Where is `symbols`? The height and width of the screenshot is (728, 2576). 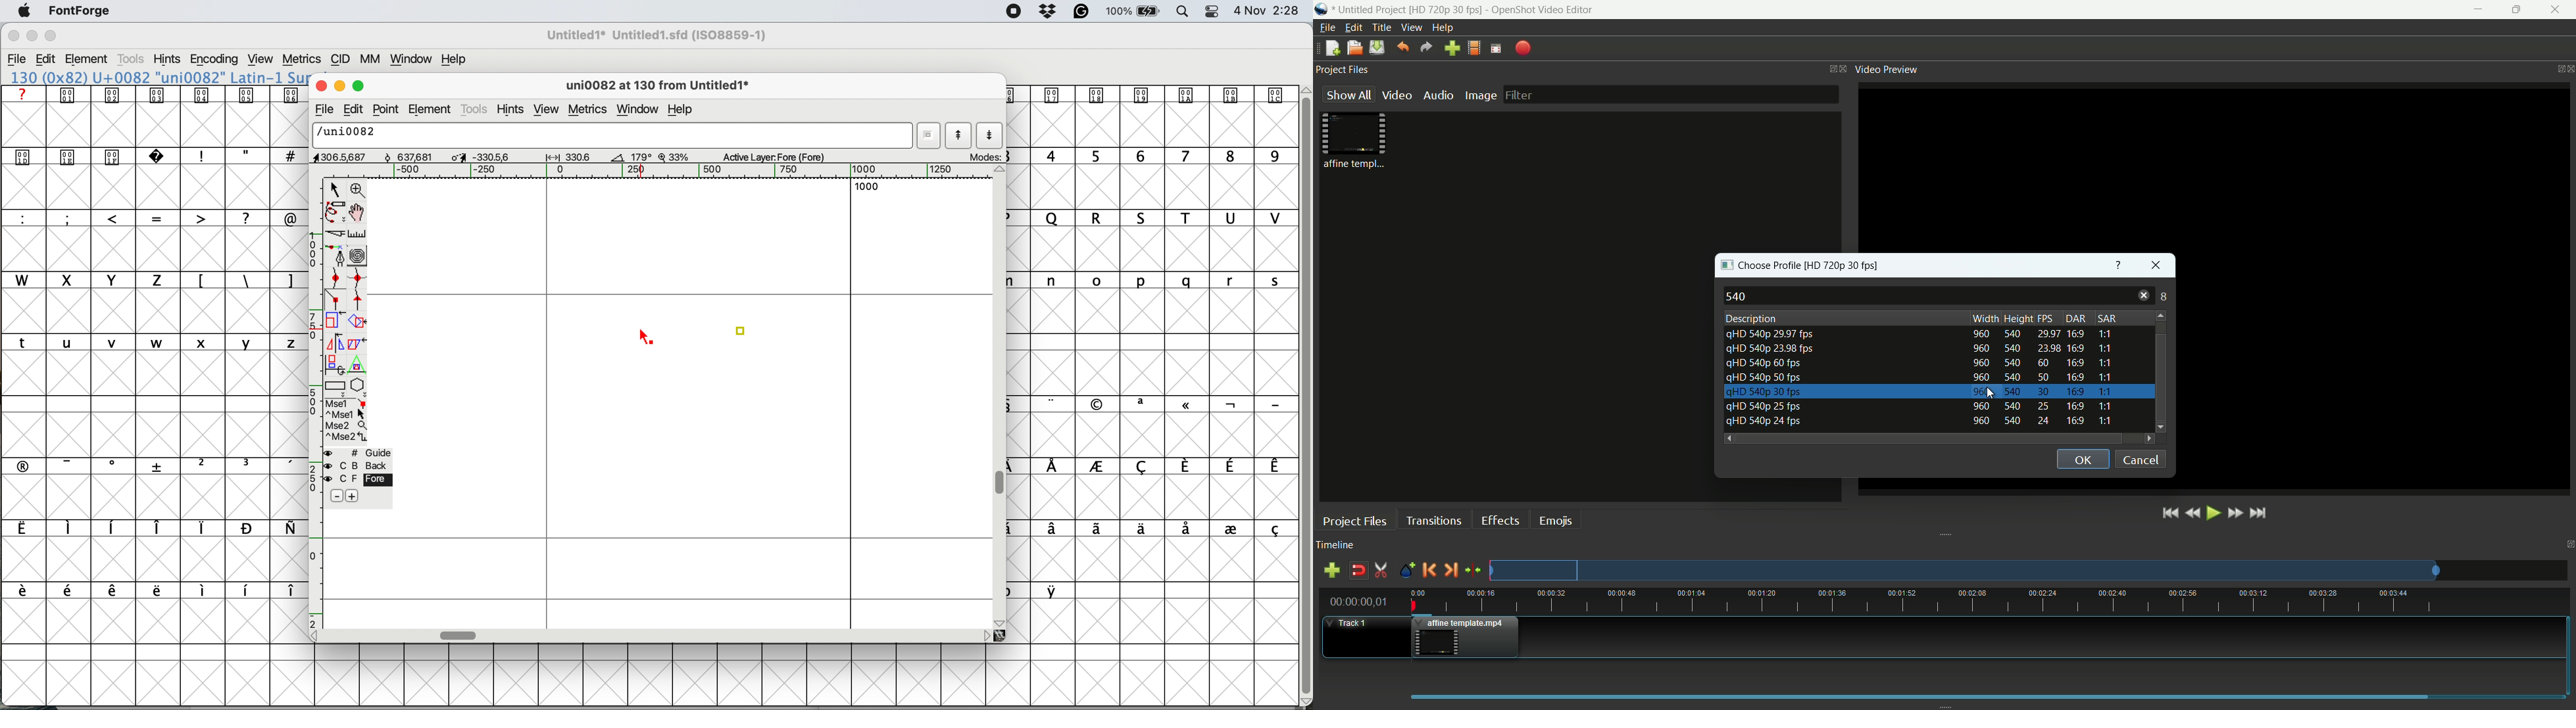 symbols is located at coordinates (151, 528).